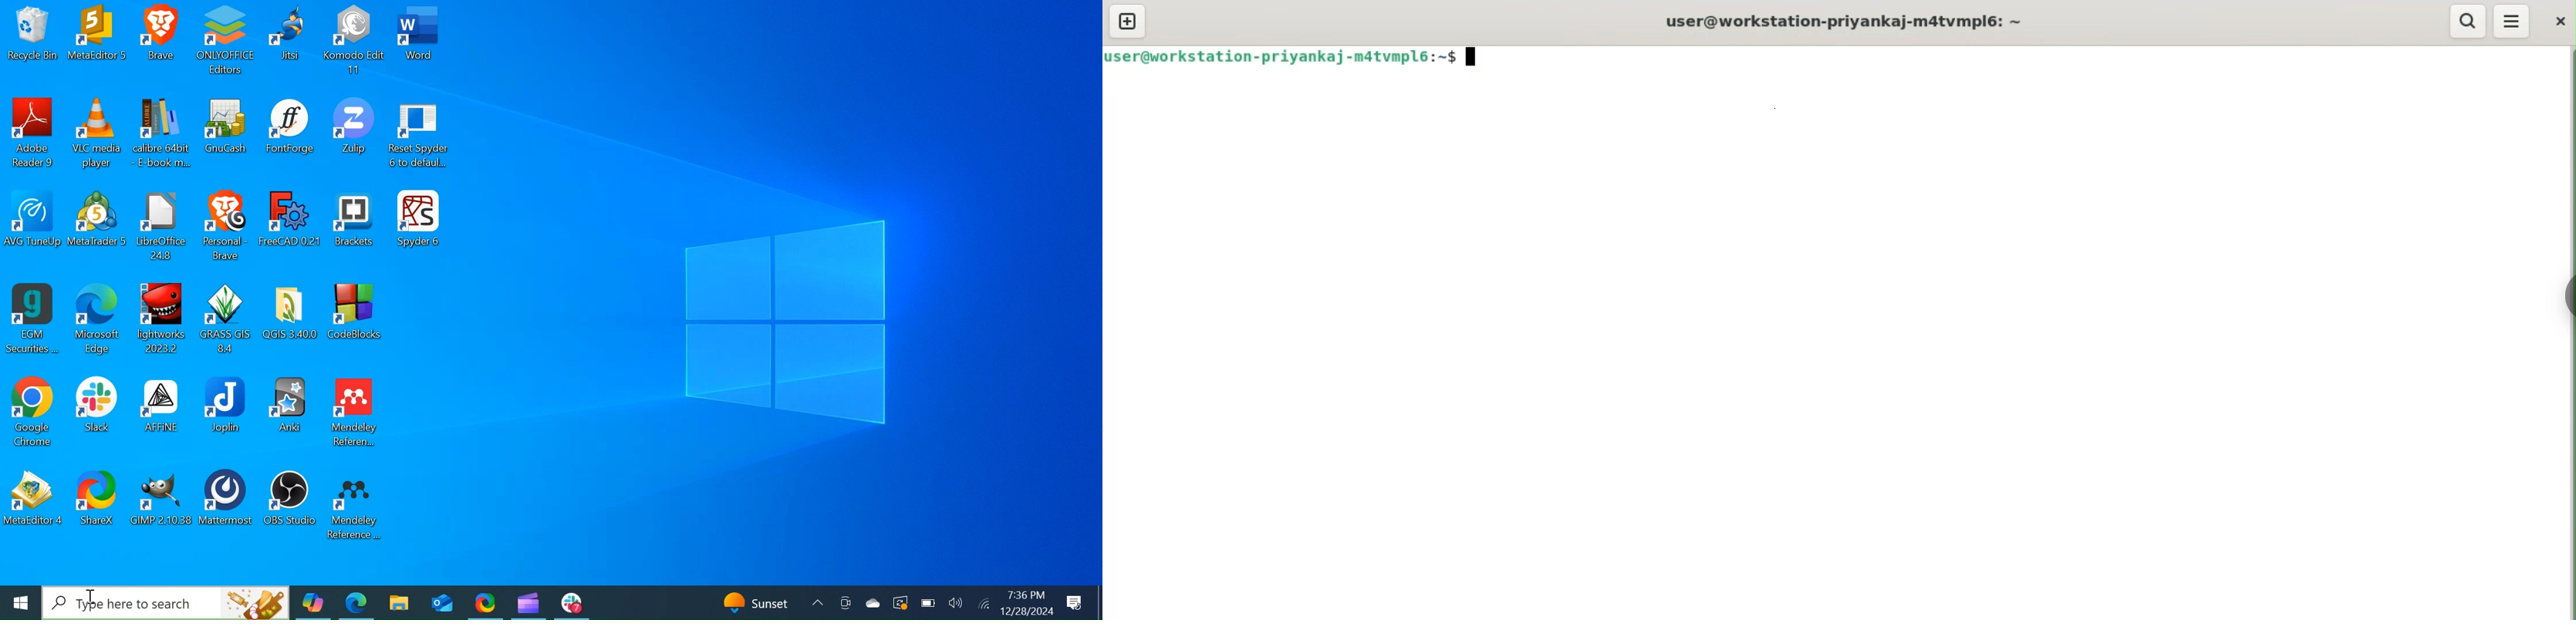  I want to click on FontForge Desktop Icon, so click(288, 135).